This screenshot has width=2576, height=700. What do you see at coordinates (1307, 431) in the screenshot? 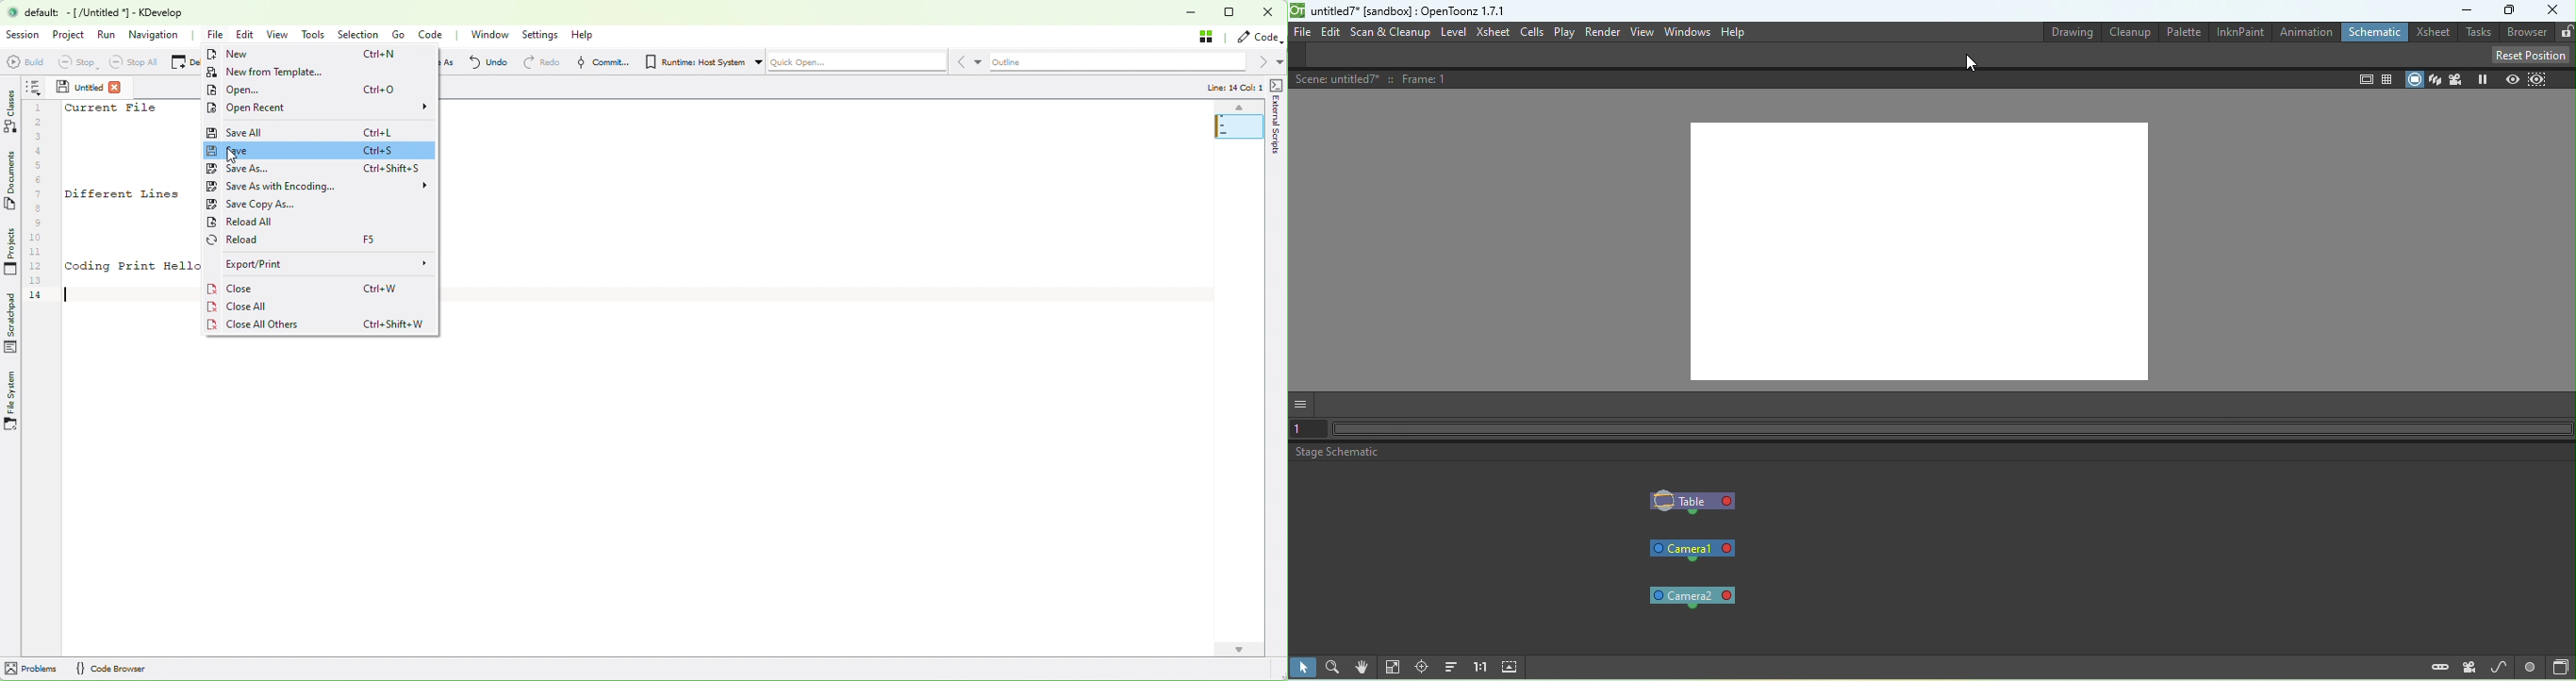
I see `Set the current frame` at bounding box center [1307, 431].